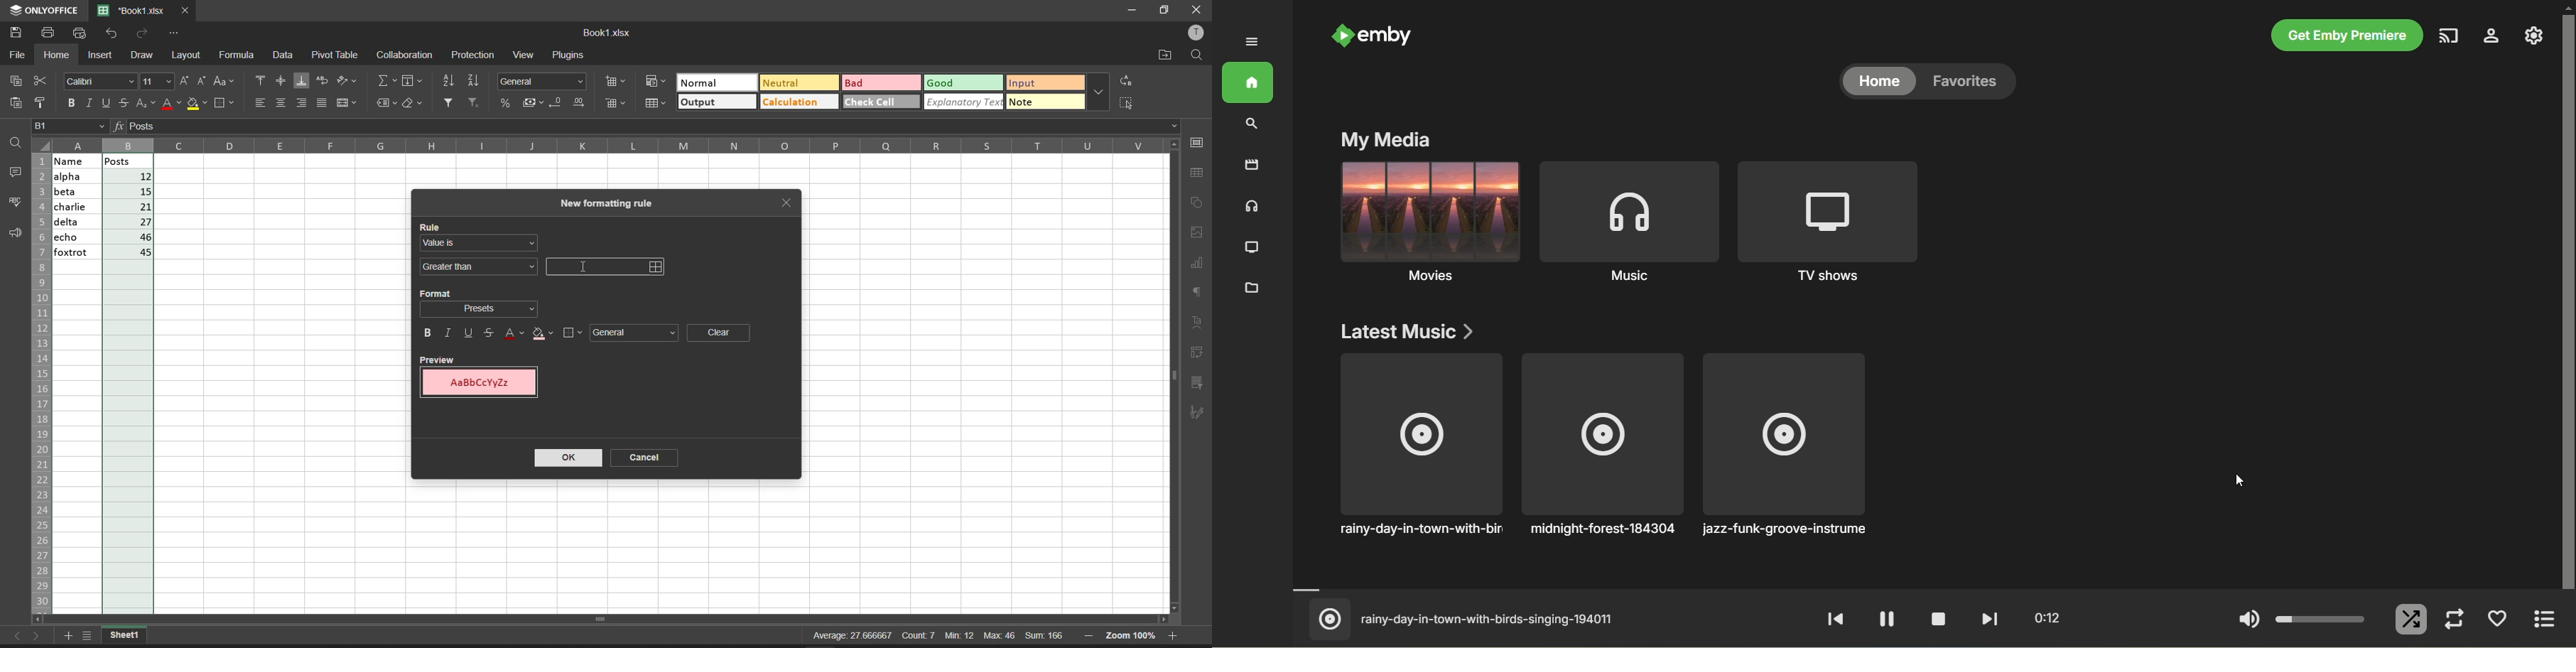  What do you see at coordinates (1180, 605) in the screenshot?
I see `scroll down` at bounding box center [1180, 605].